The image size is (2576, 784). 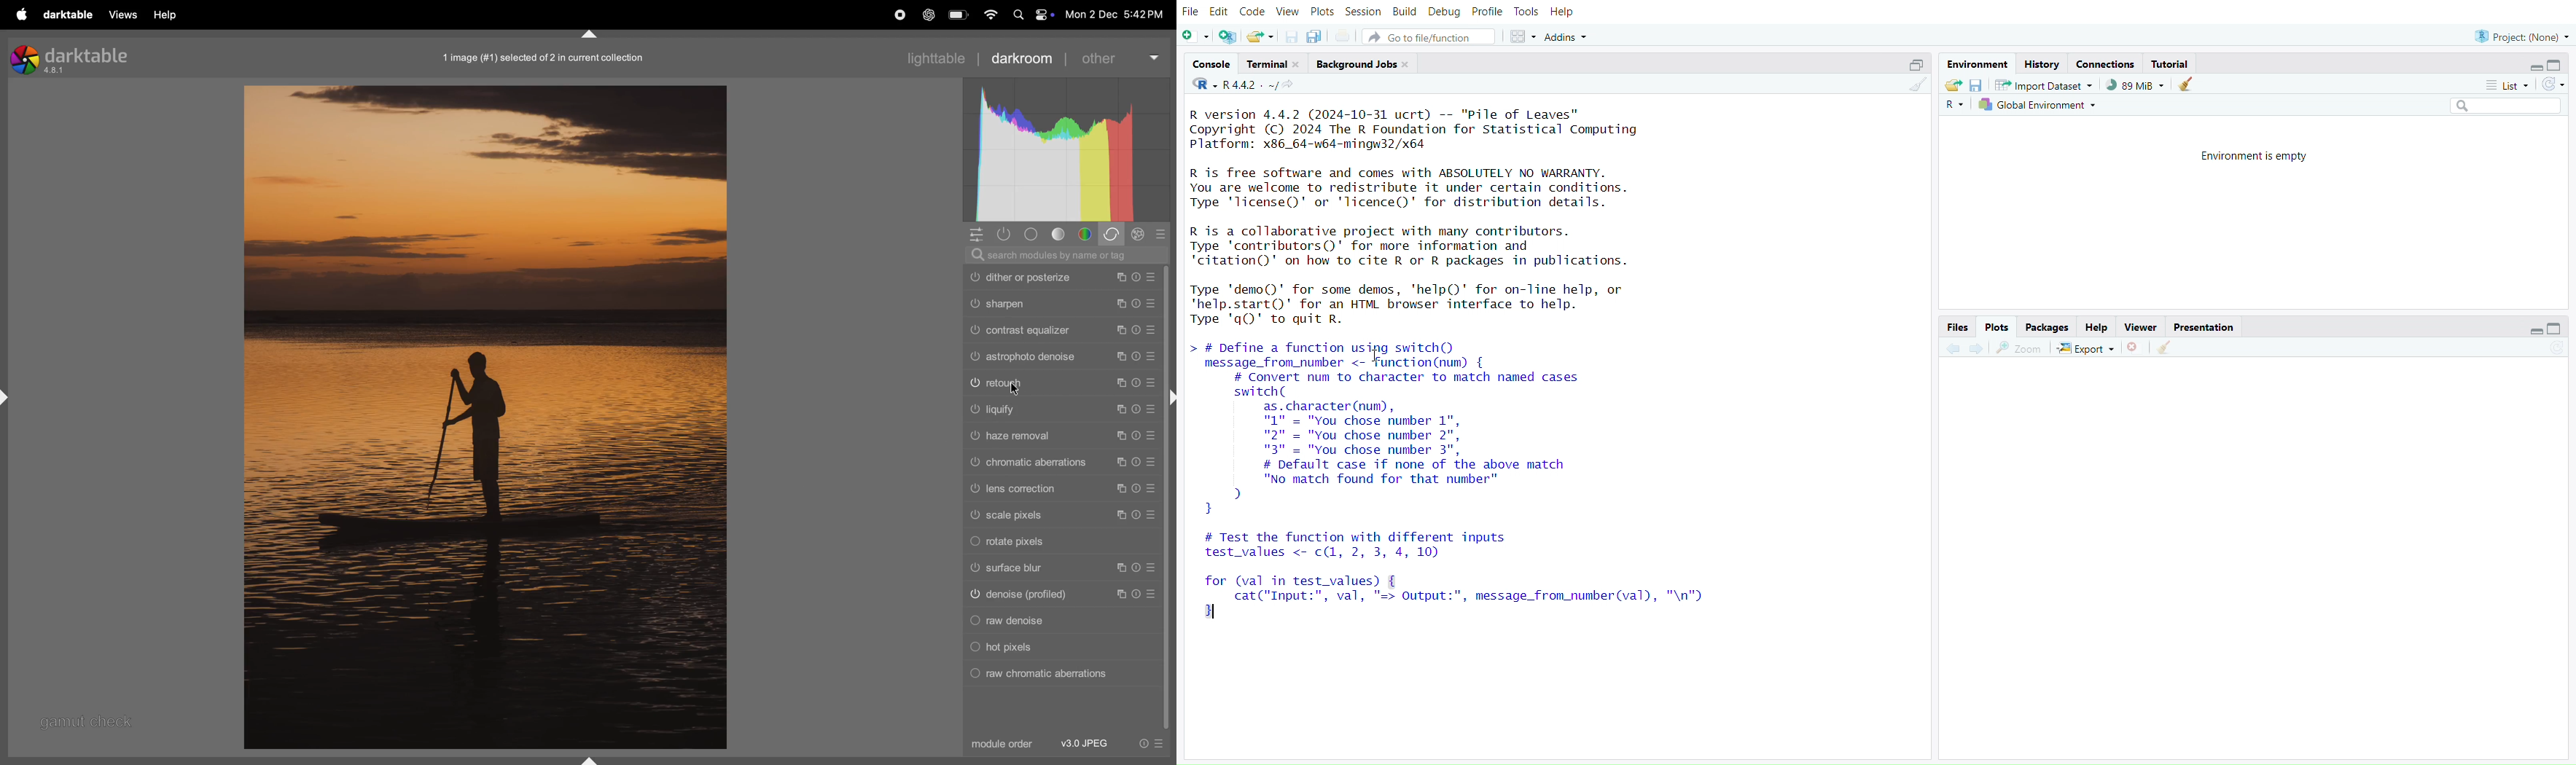 What do you see at coordinates (1140, 236) in the screenshot?
I see `effect` at bounding box center [1140, 236].